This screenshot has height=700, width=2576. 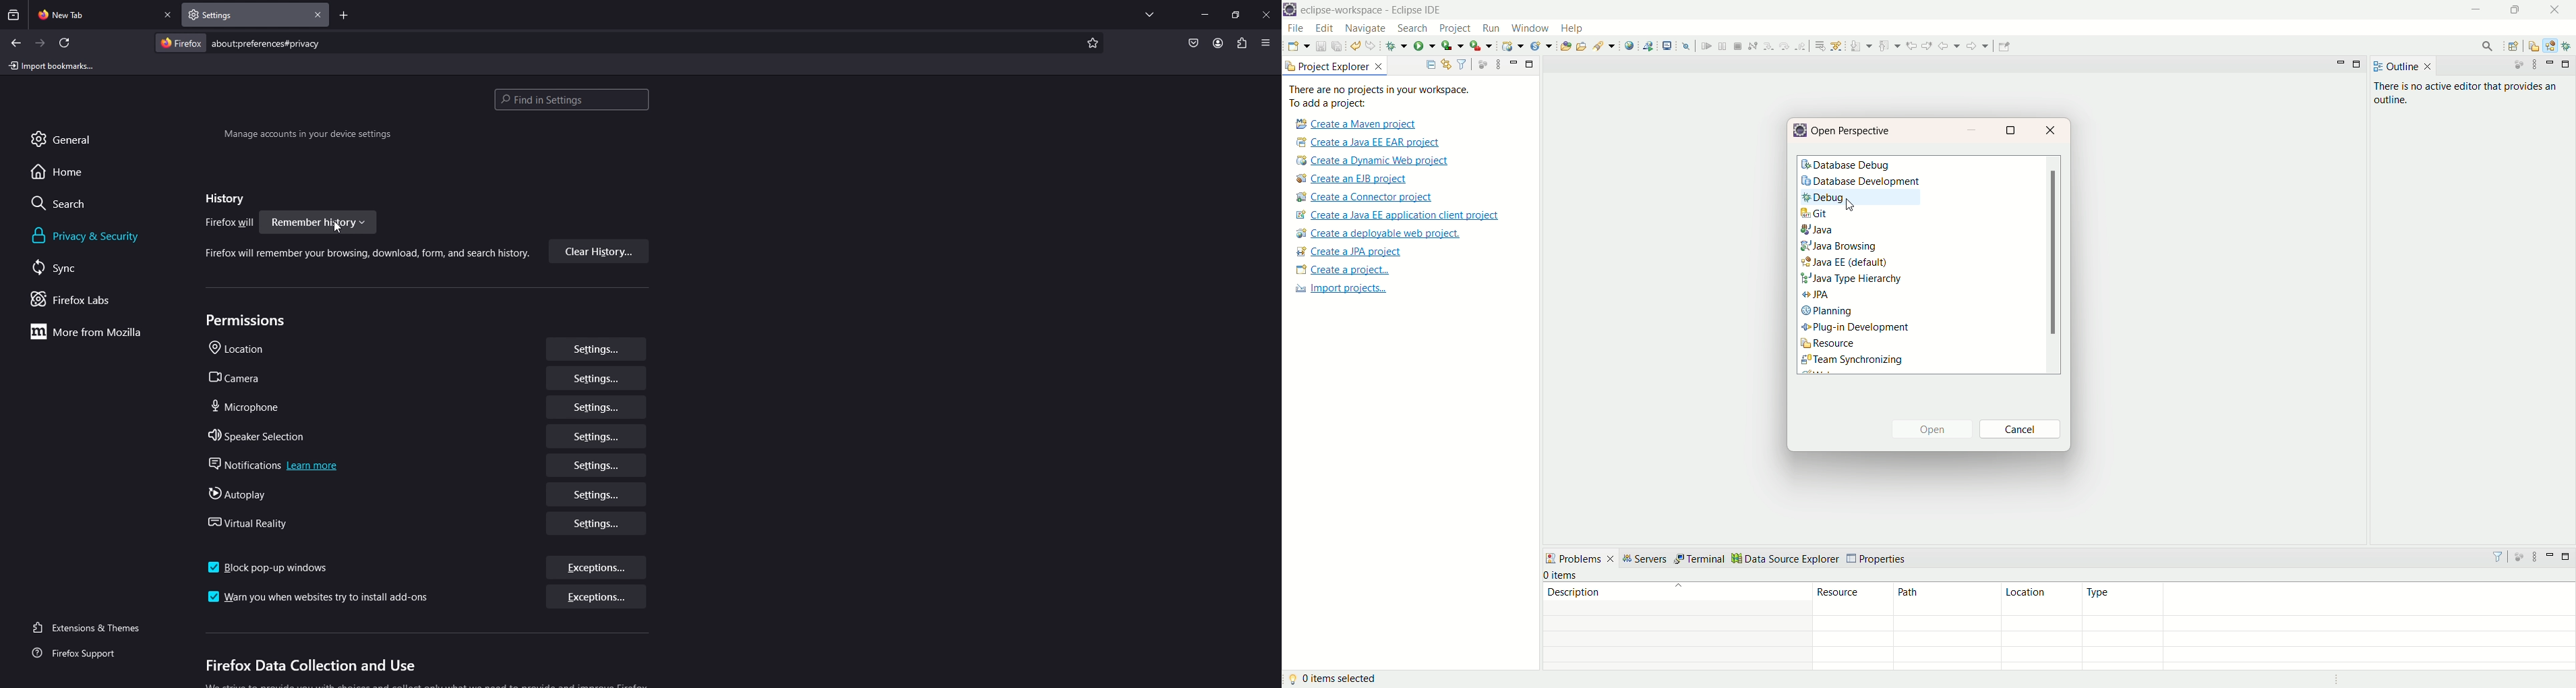 I want to click on notifications, so click(x=277, y=466).